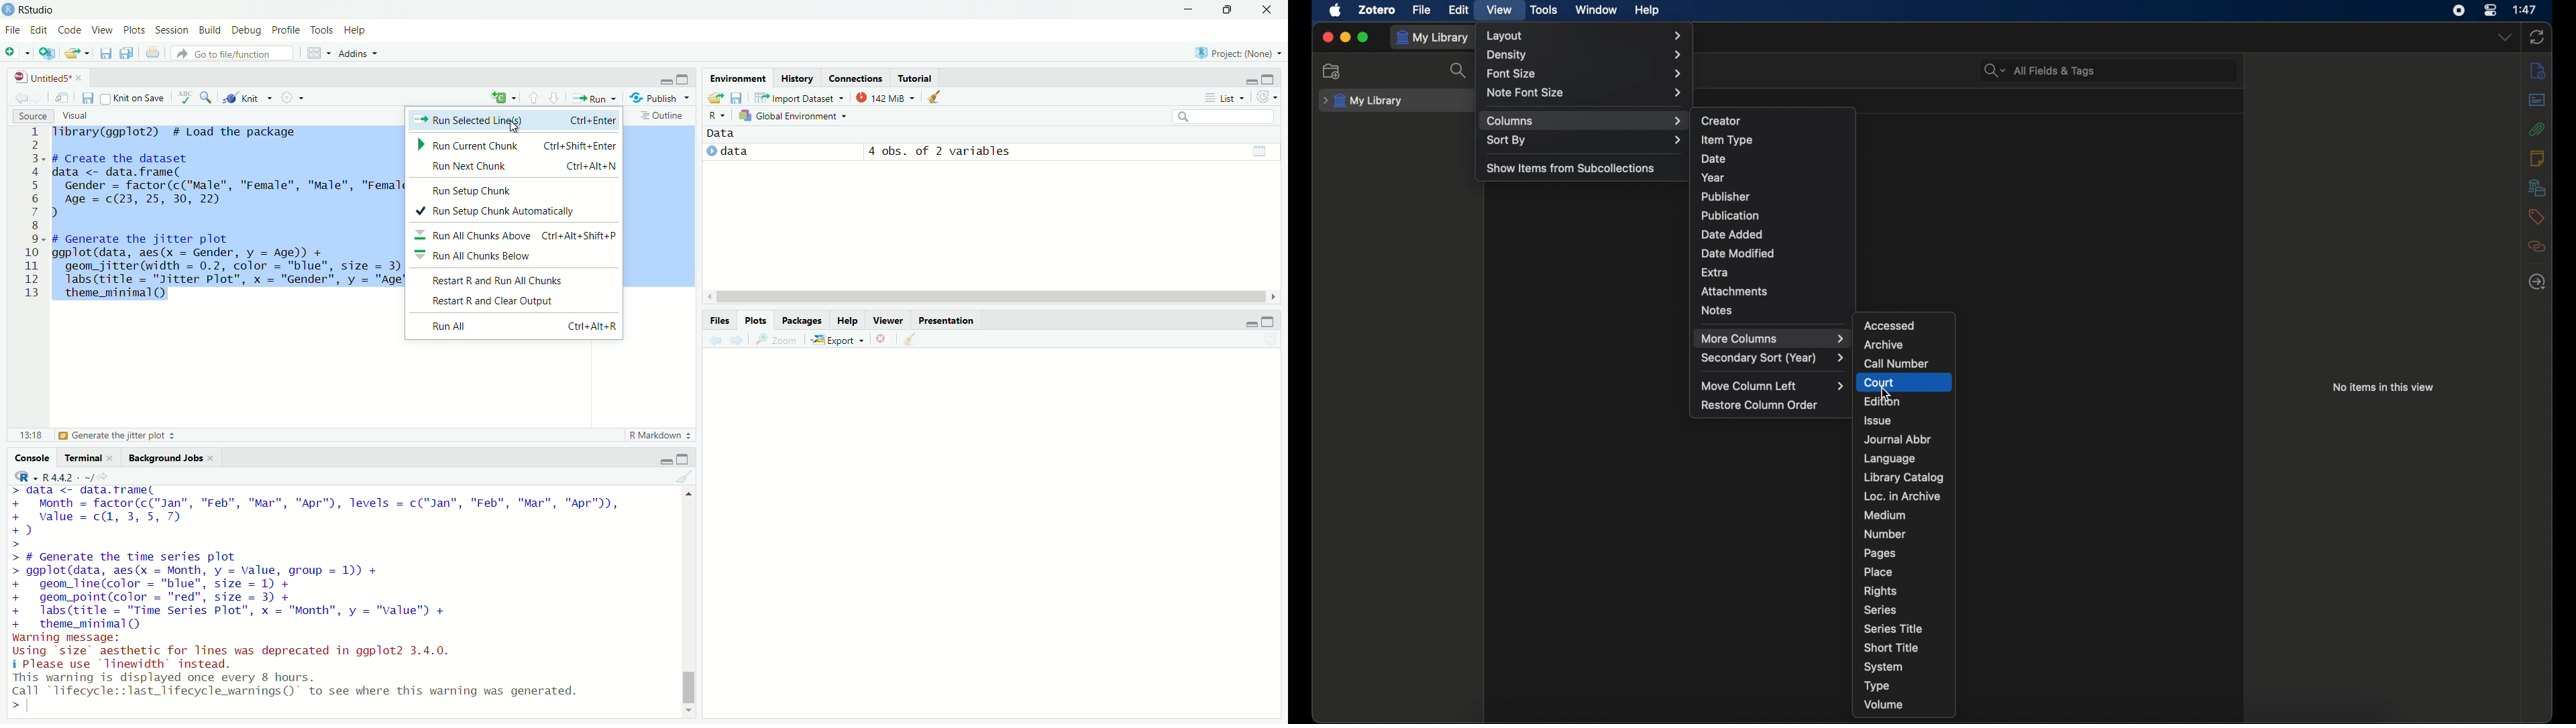  I want to click on profile, so click(287, 29).